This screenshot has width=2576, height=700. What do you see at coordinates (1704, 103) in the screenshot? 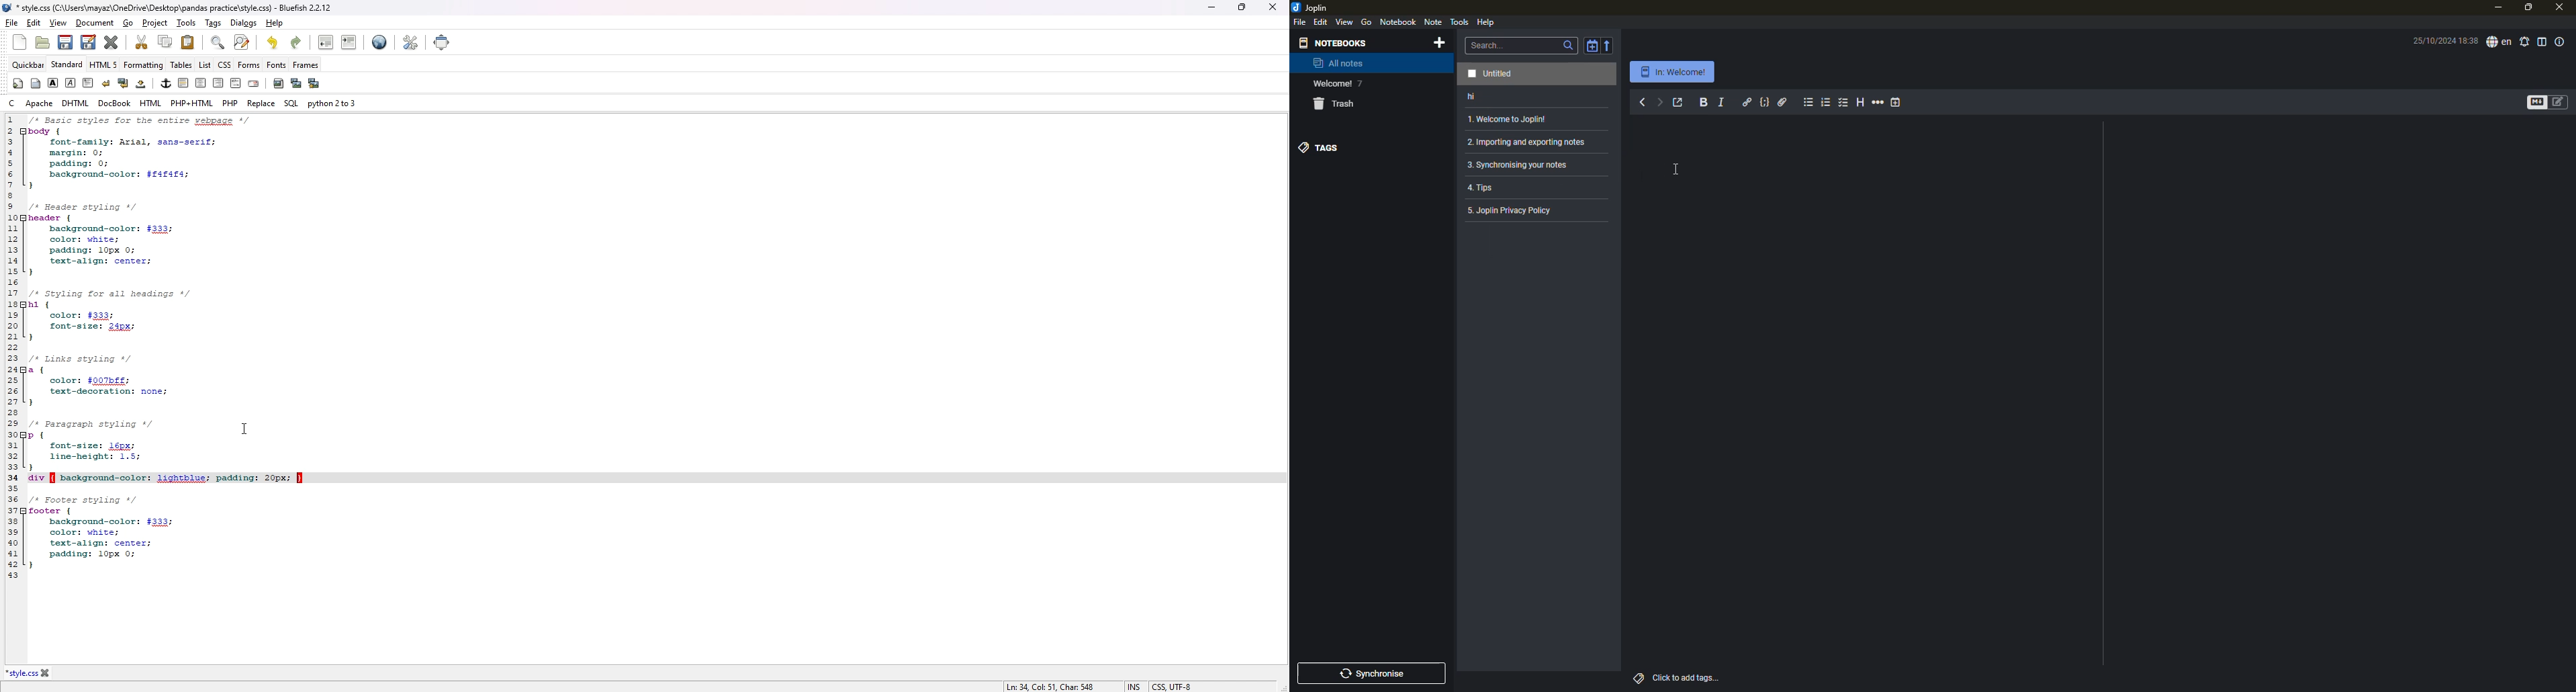
I see `bold` at bounding box center [1704, 103].